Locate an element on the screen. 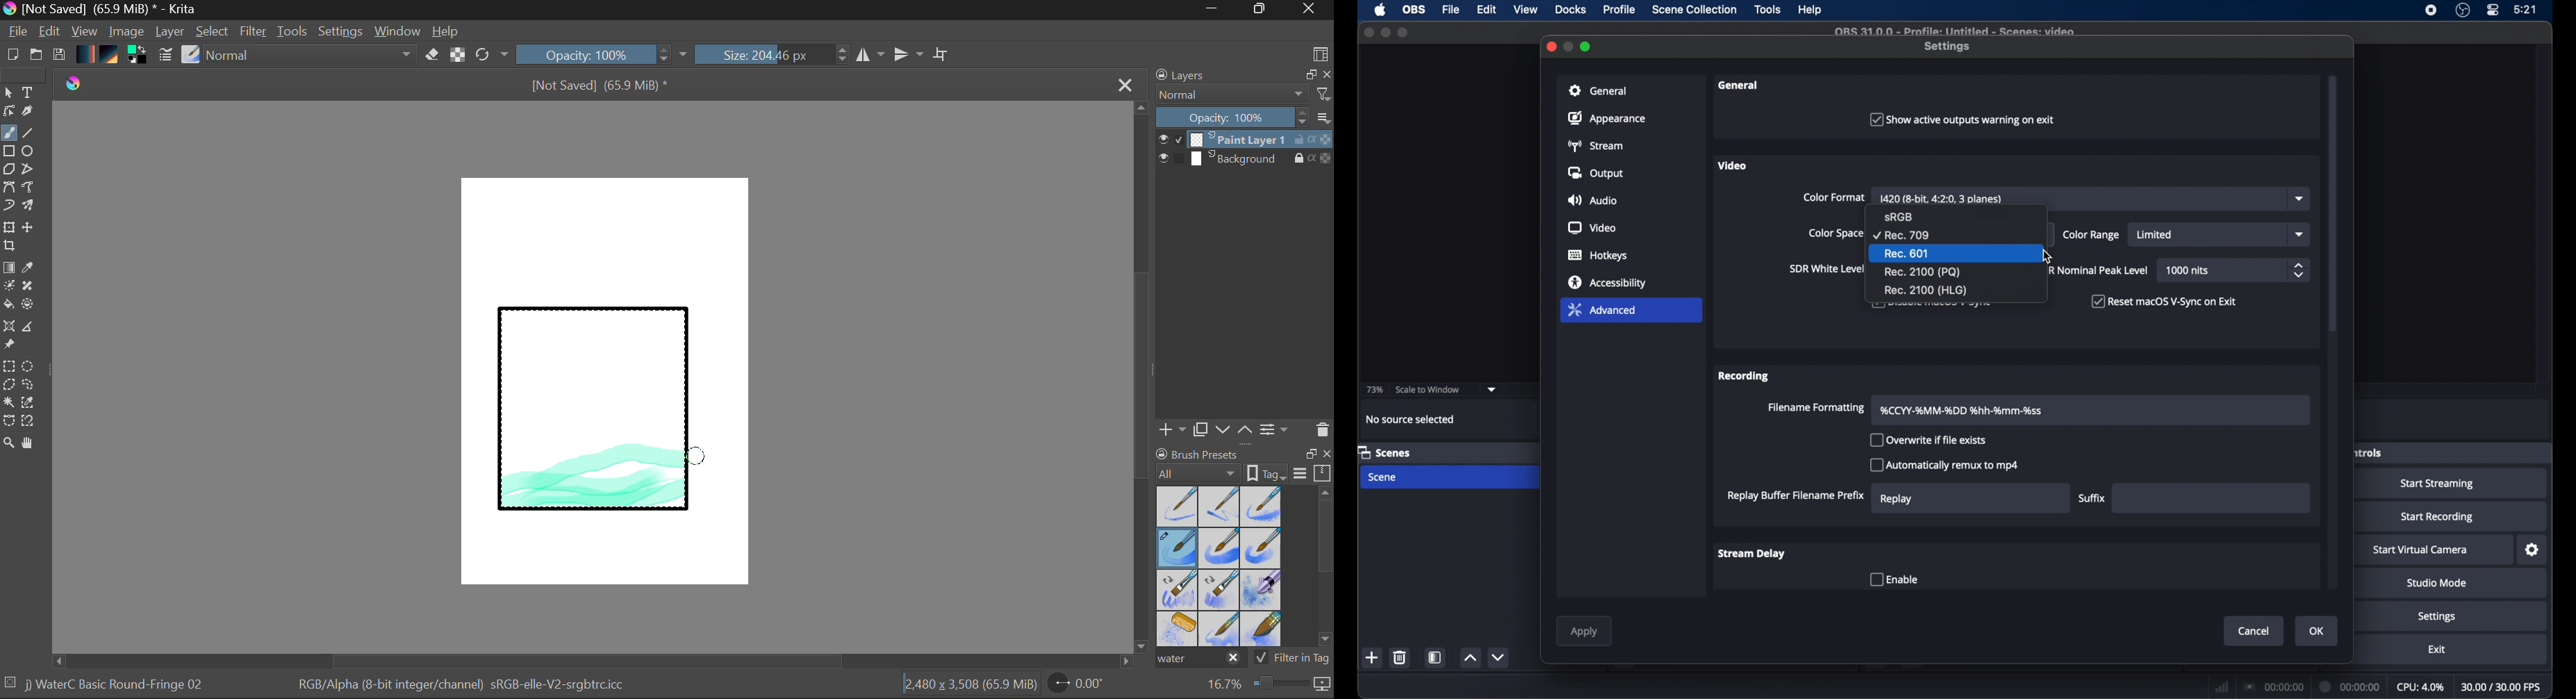  maximize is located at coordinates (1403, 32).